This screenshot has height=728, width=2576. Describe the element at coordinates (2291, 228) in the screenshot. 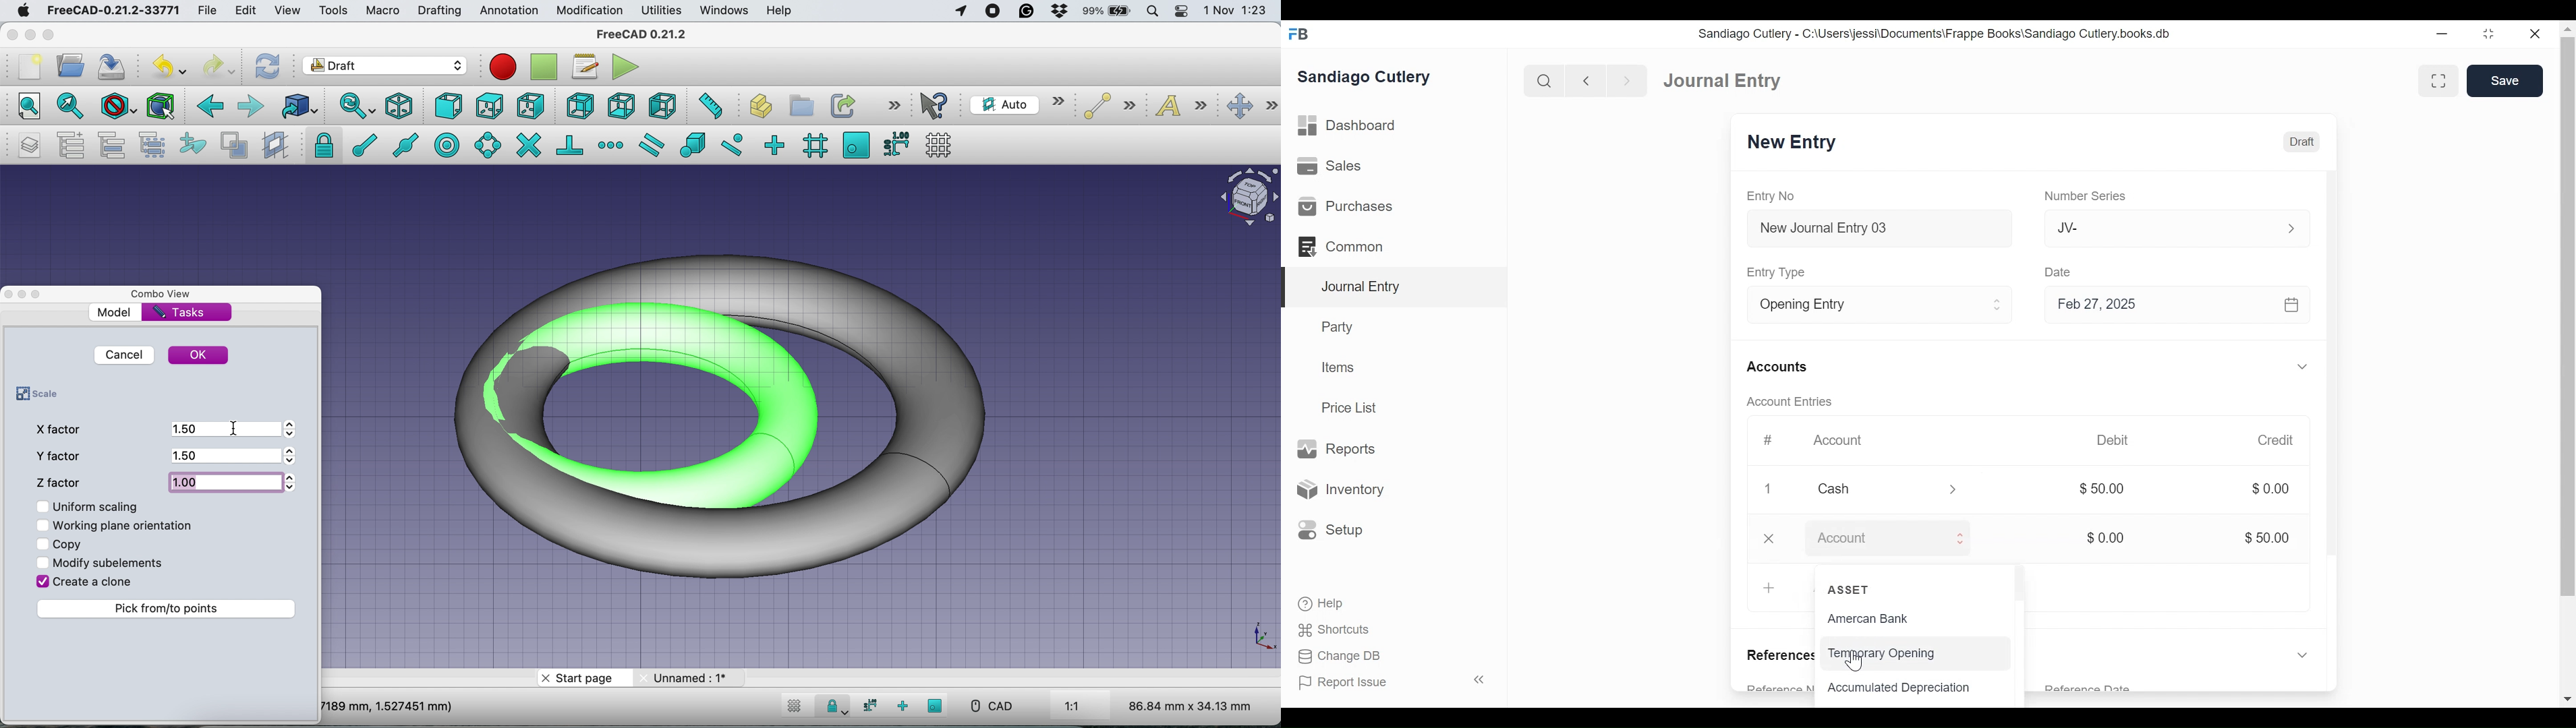

I see `Expand` at that location.